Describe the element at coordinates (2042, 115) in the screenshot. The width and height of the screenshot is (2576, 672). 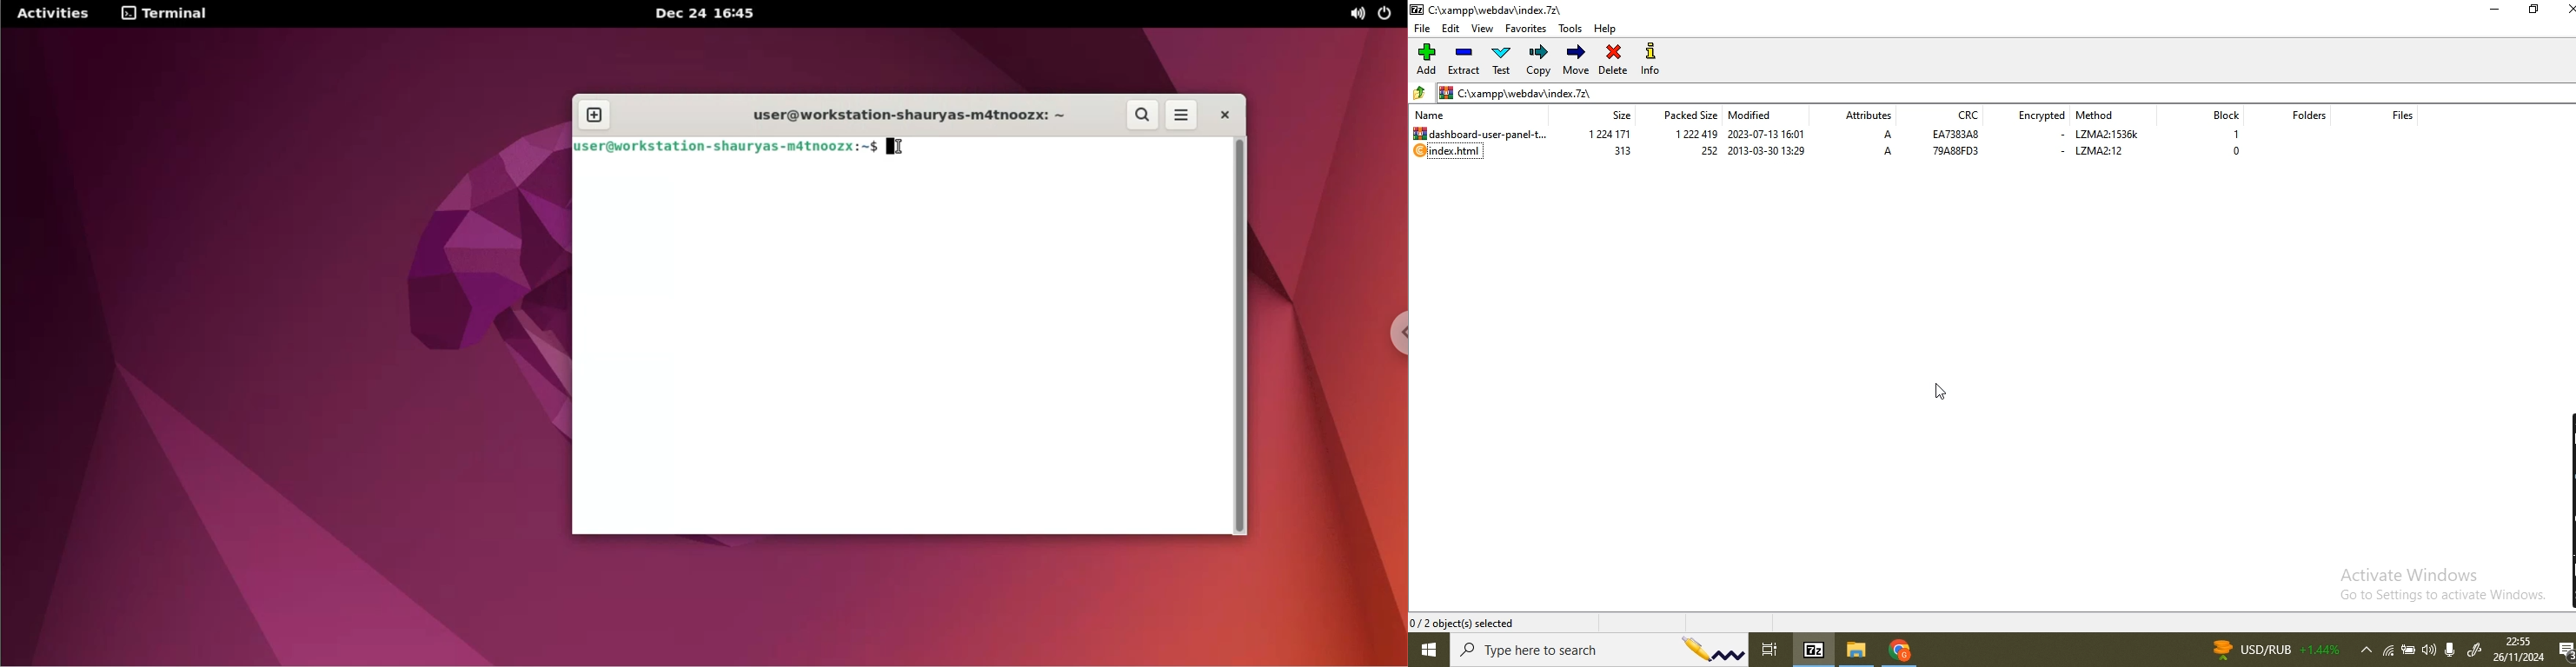
I see `encrypted` at that location.